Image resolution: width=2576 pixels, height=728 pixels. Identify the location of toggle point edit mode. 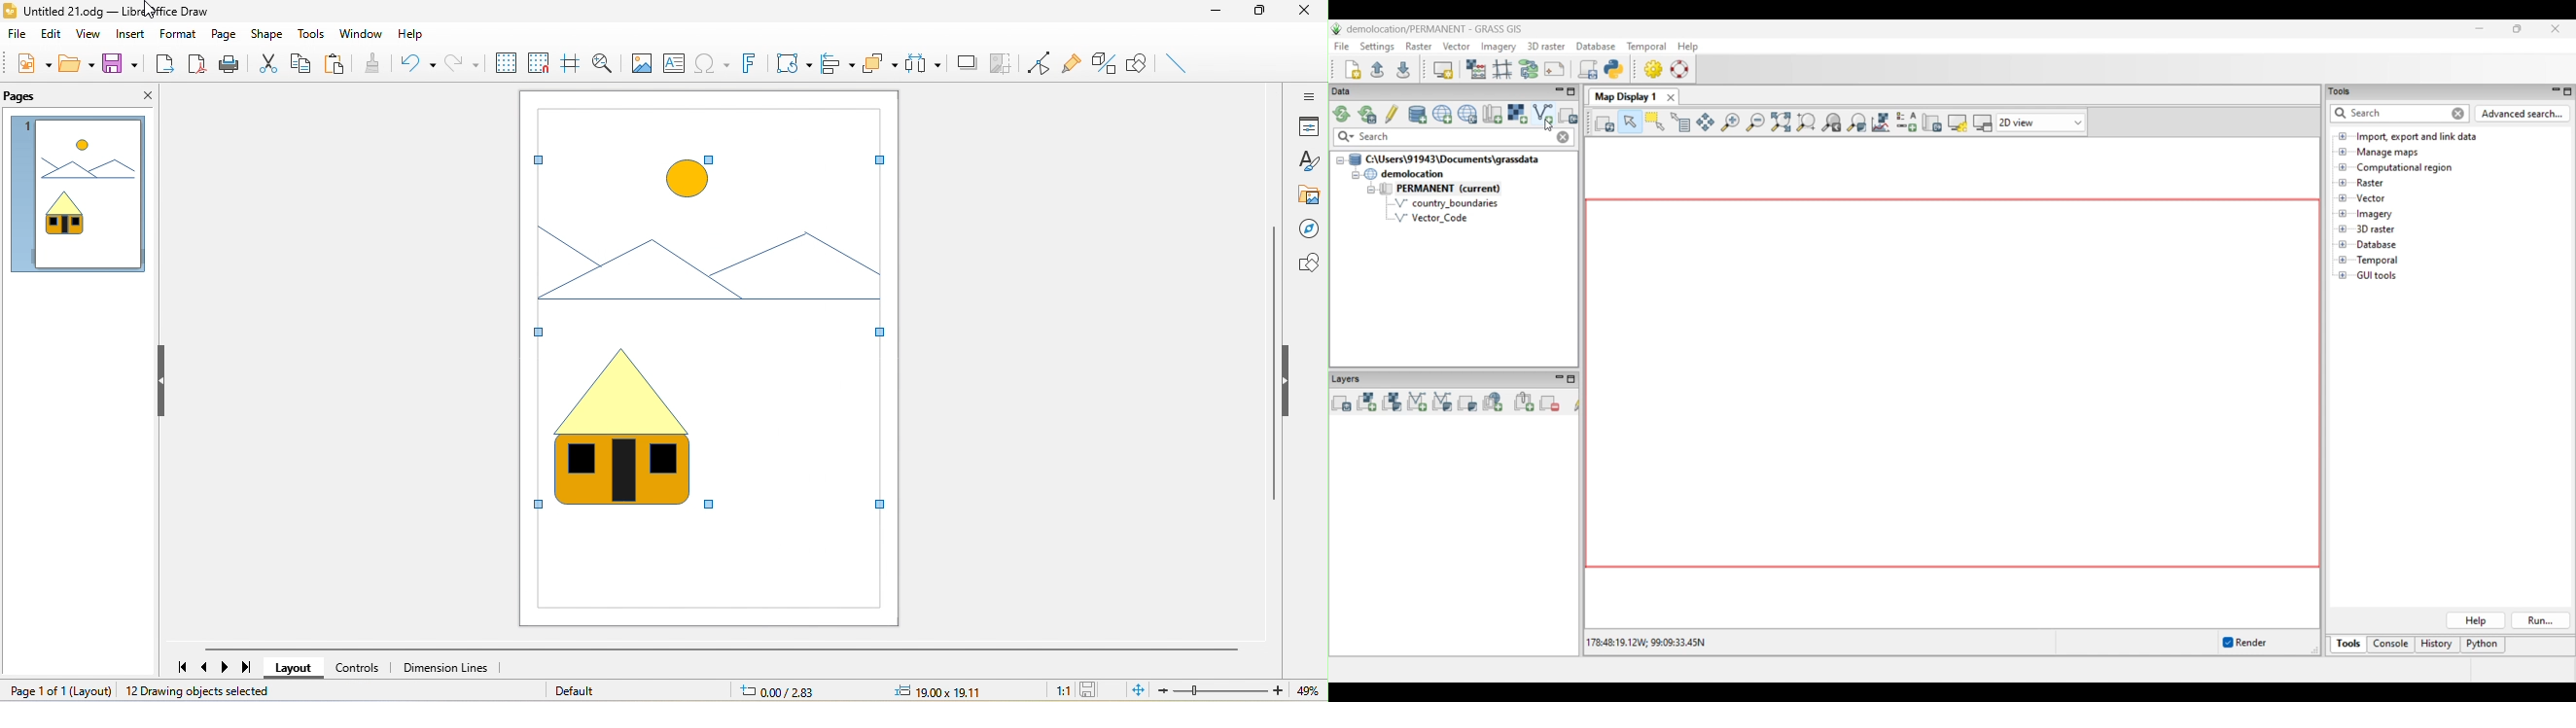
(1041, 62).